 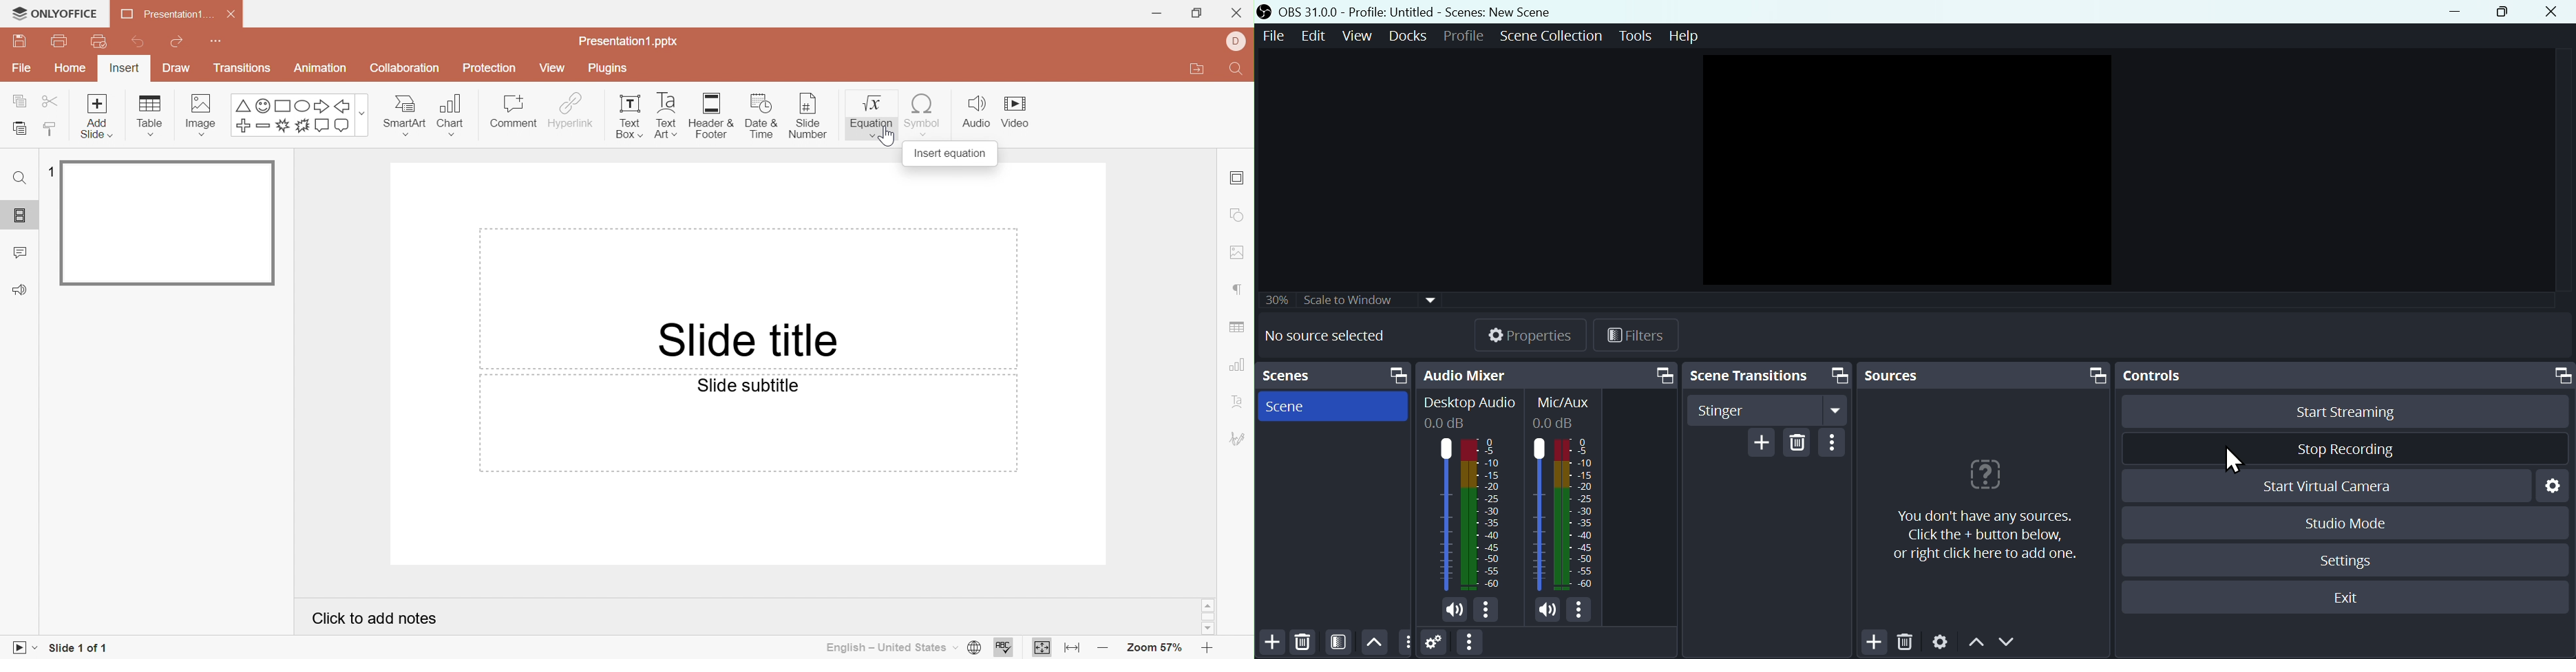 What do you see at coordinates (1908, 169) in the screenshot?
I see `video clip` at bounding box center [1908, 169].